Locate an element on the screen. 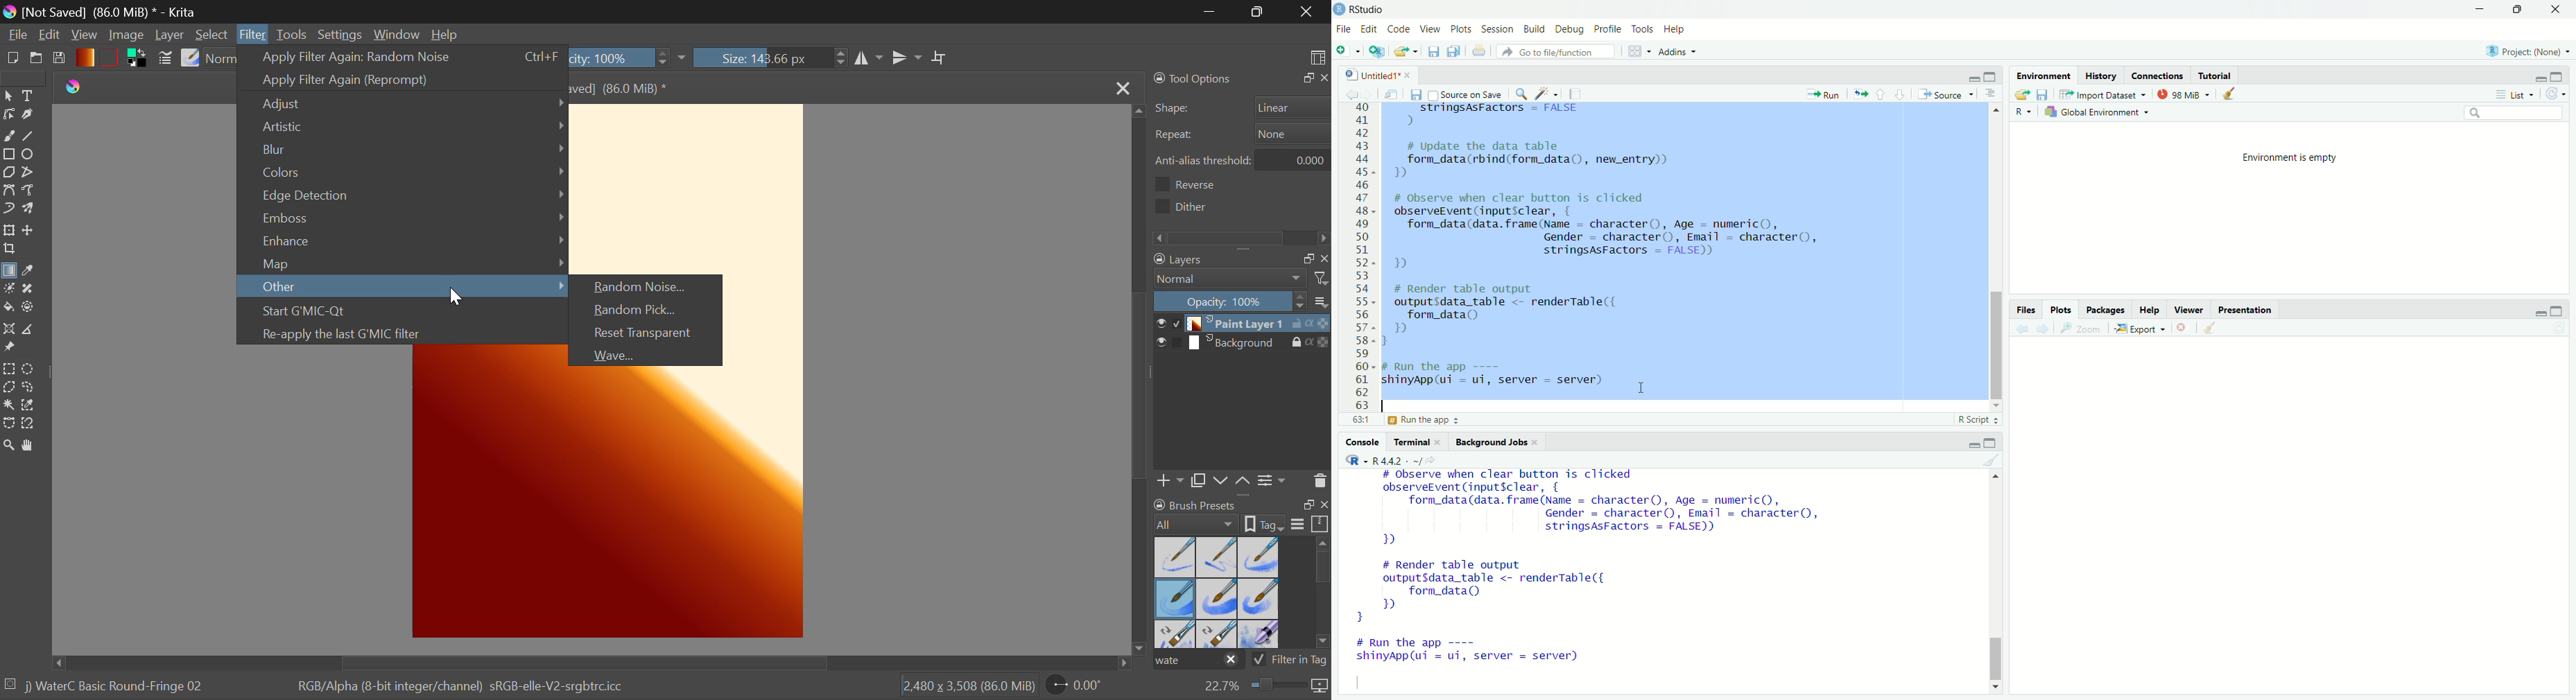 The image size is (2576, 700). move down is located at coordinates (1997, 405).